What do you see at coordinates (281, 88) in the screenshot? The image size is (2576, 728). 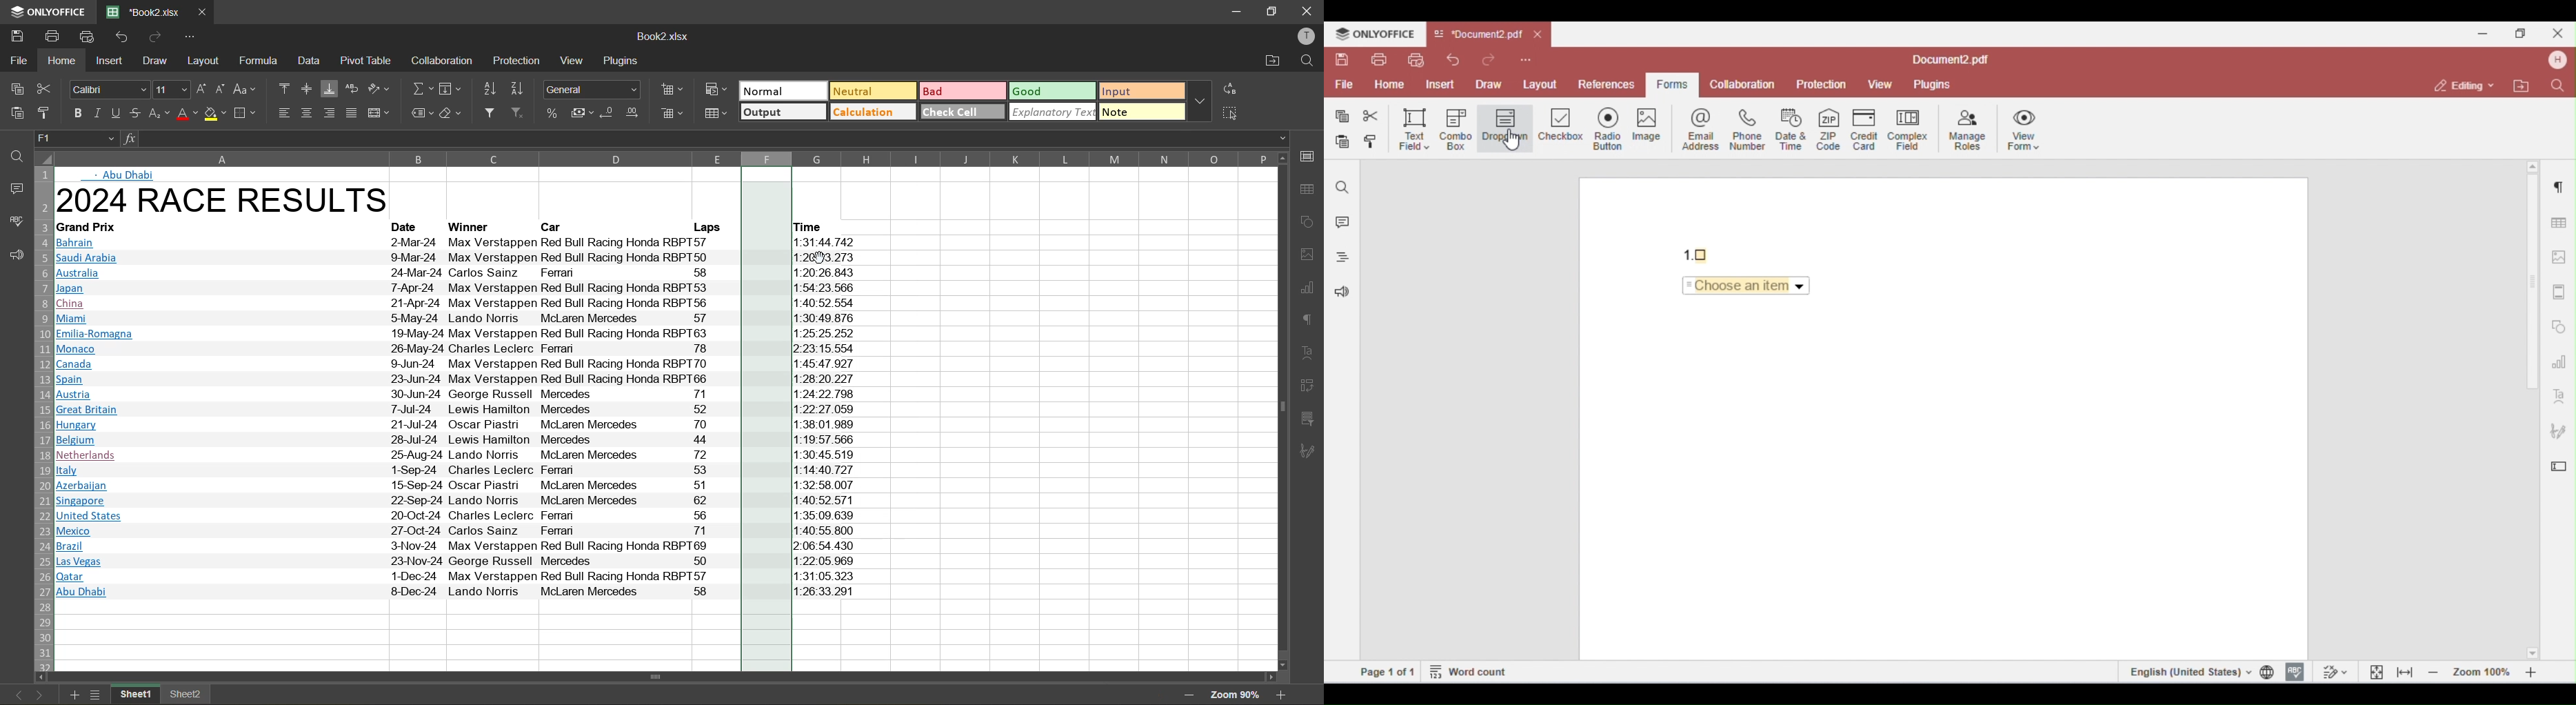 I see `align top` at bounding box center [281, 88].